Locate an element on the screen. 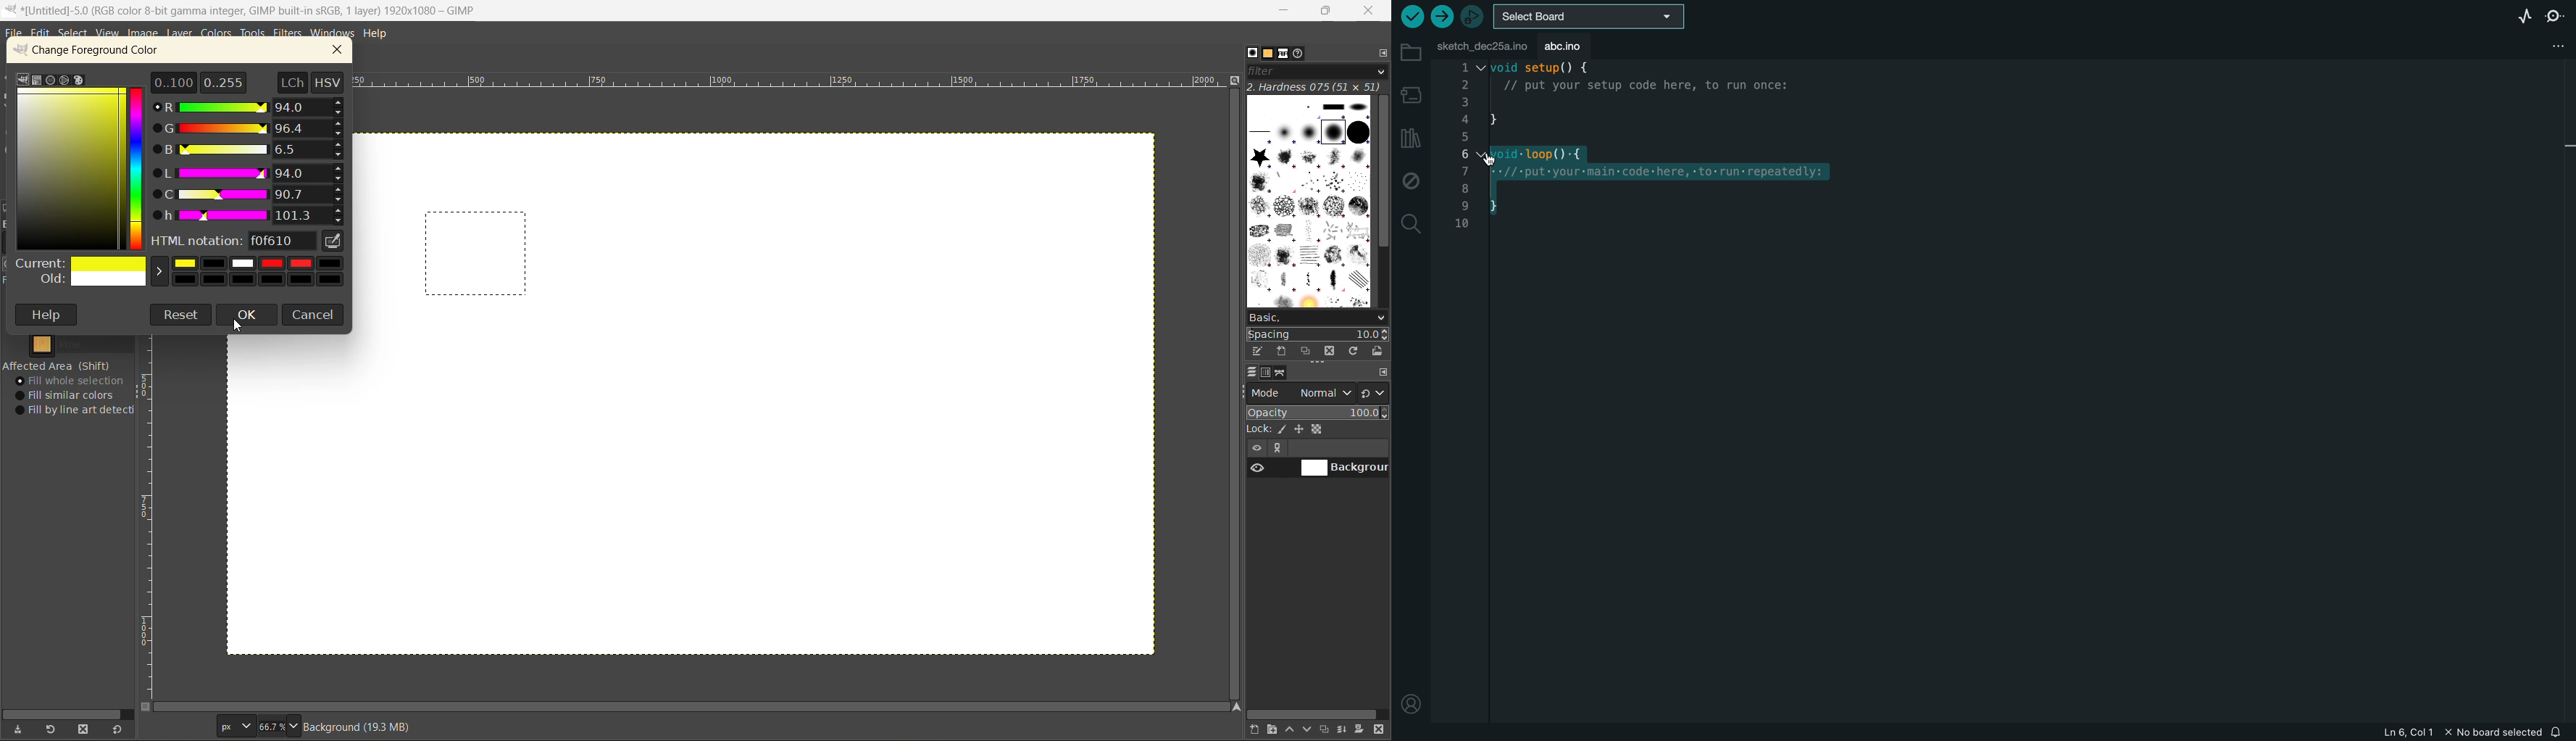 The height and width of the screenshot is (756, 2576). serial  monitor is located at coordinates (2557, 17).